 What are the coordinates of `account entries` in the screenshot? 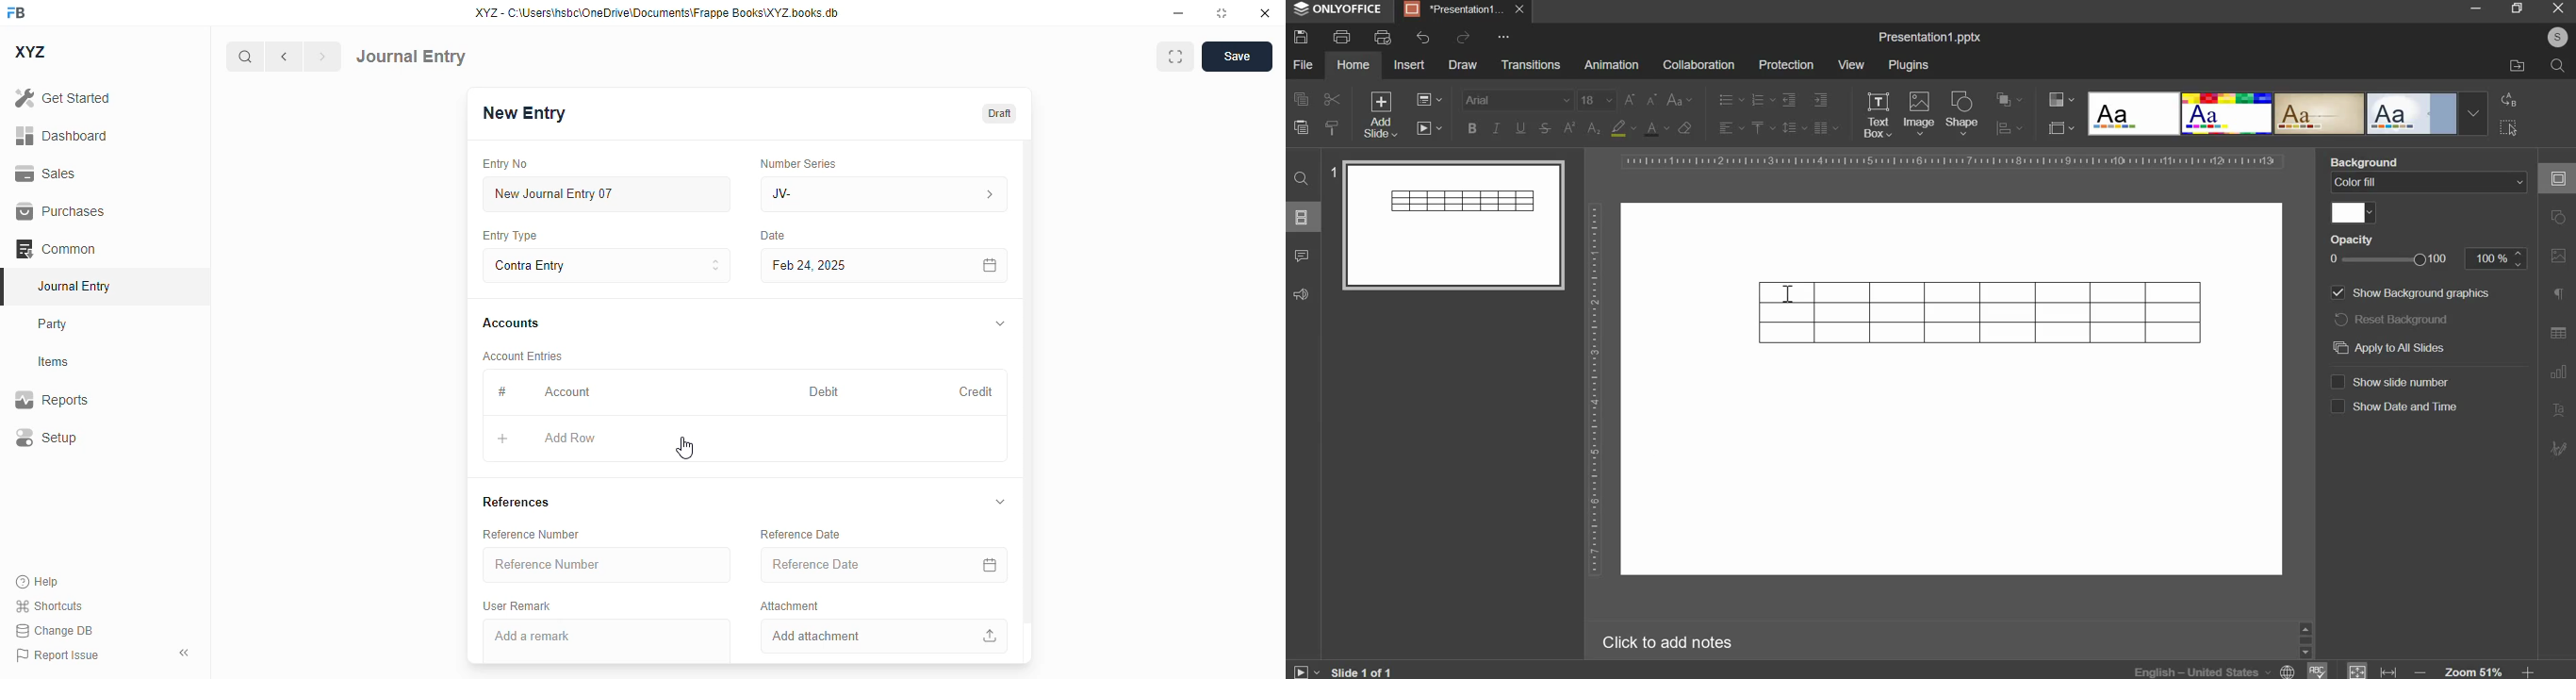 It's located at (524, 356).